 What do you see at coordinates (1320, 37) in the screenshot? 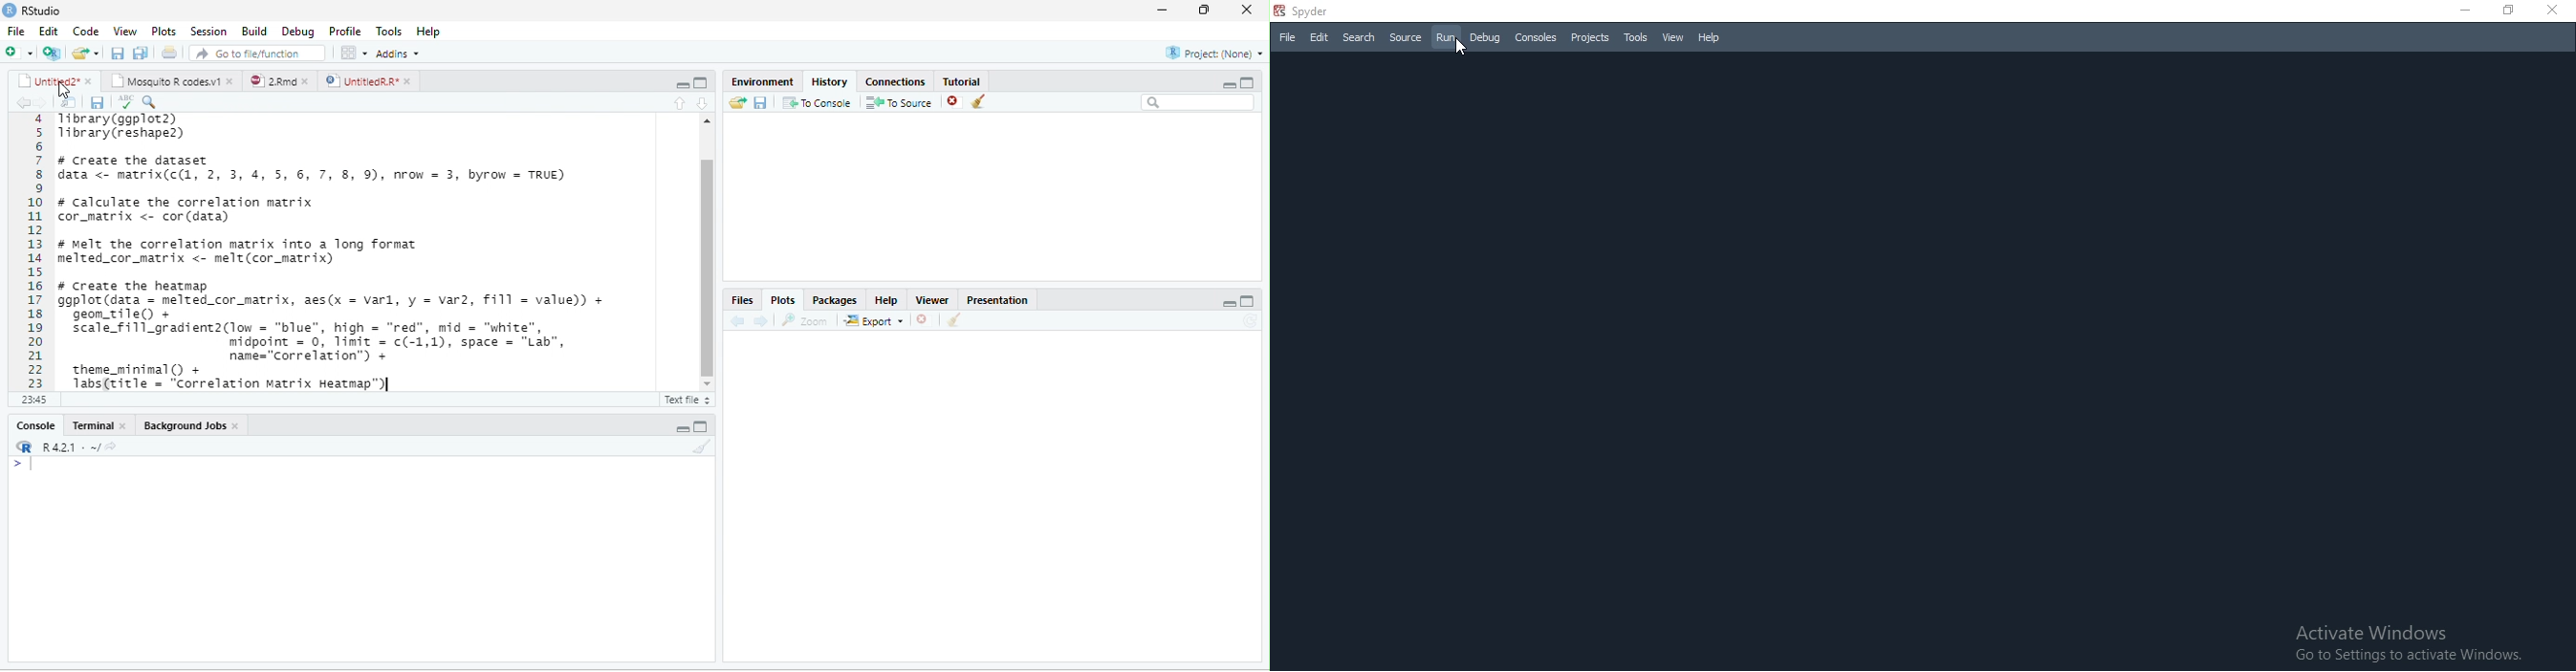
I see `Edit` at bounding box center [1320, 37].